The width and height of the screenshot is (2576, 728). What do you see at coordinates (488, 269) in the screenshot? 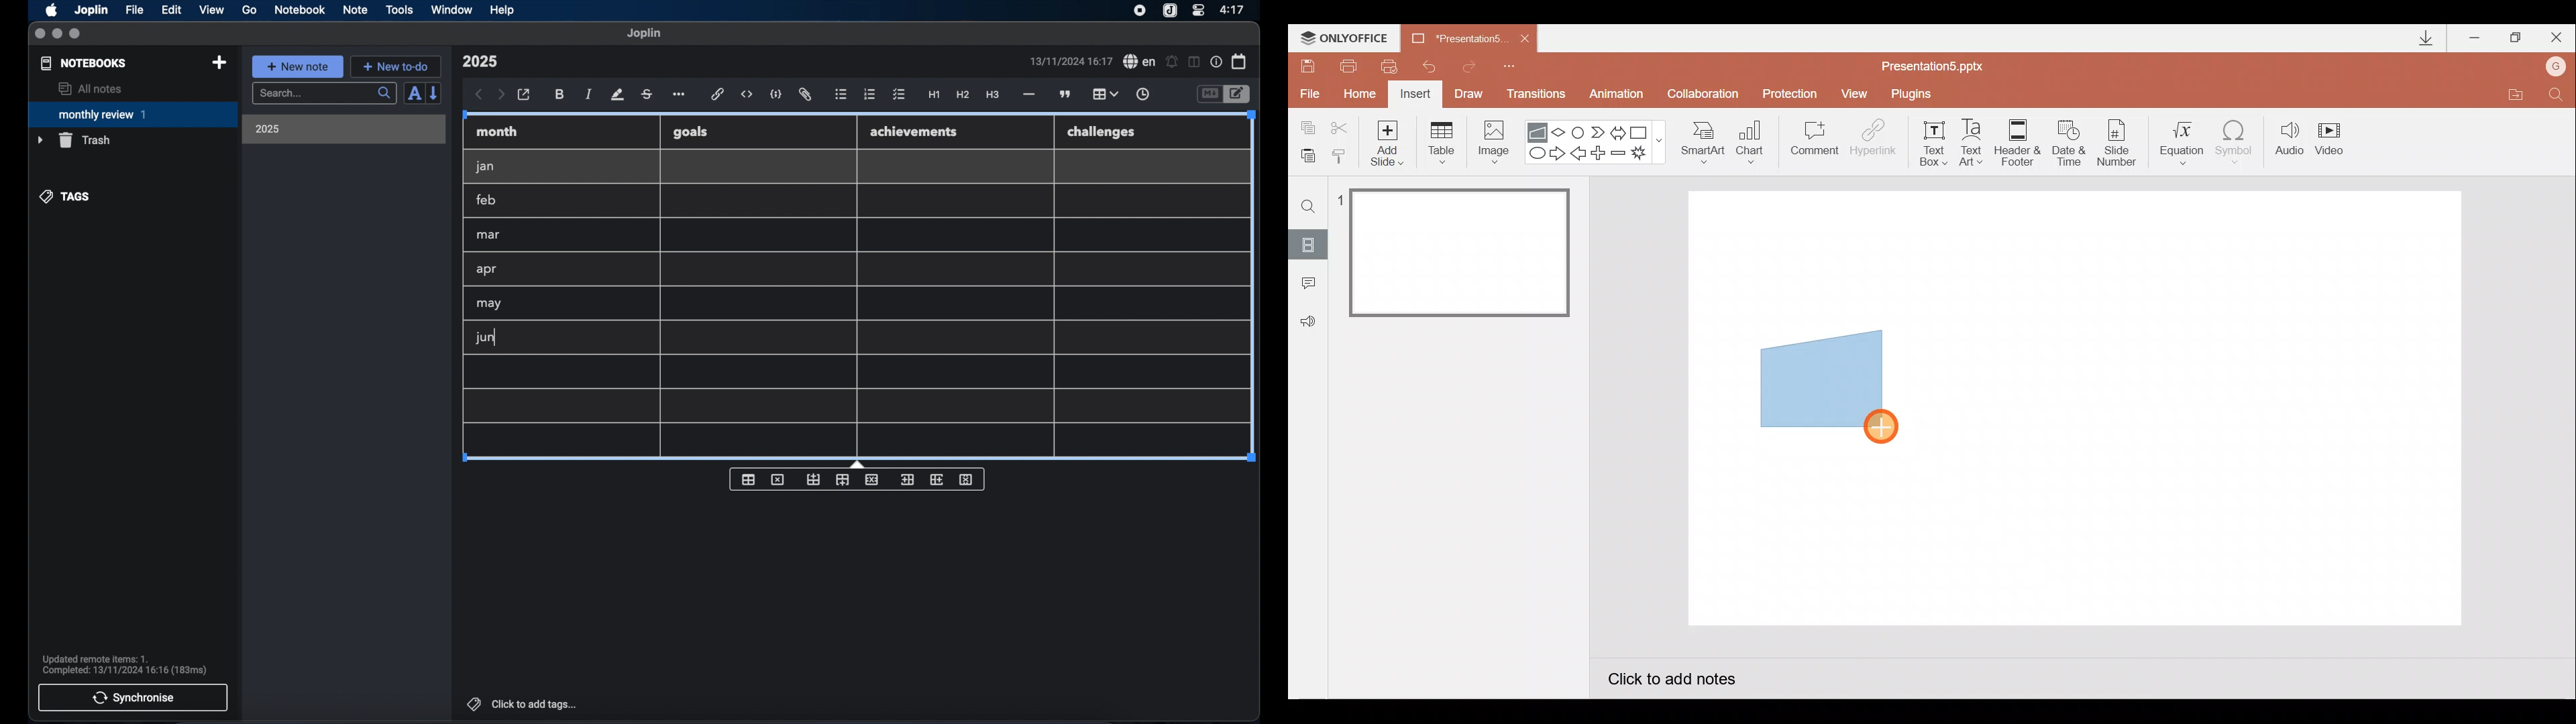
I see `apr` at bounding box center [488, 269].